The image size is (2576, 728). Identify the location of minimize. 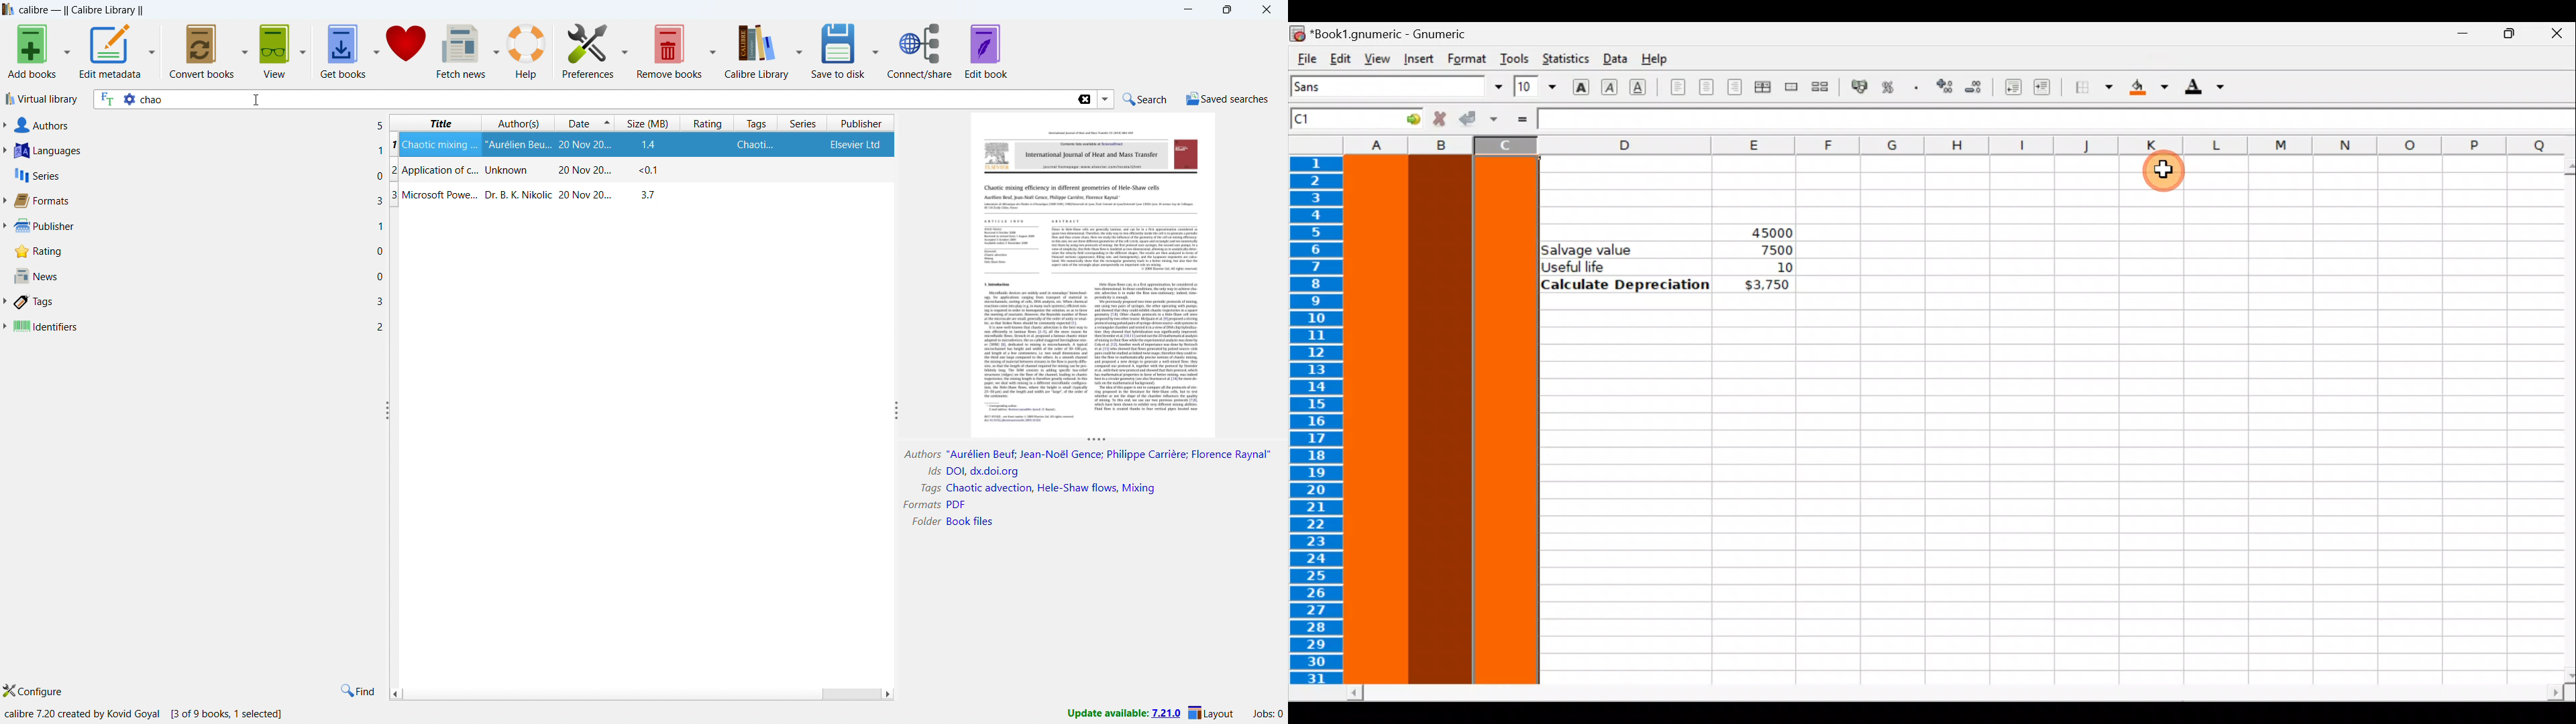
(1189, 8).